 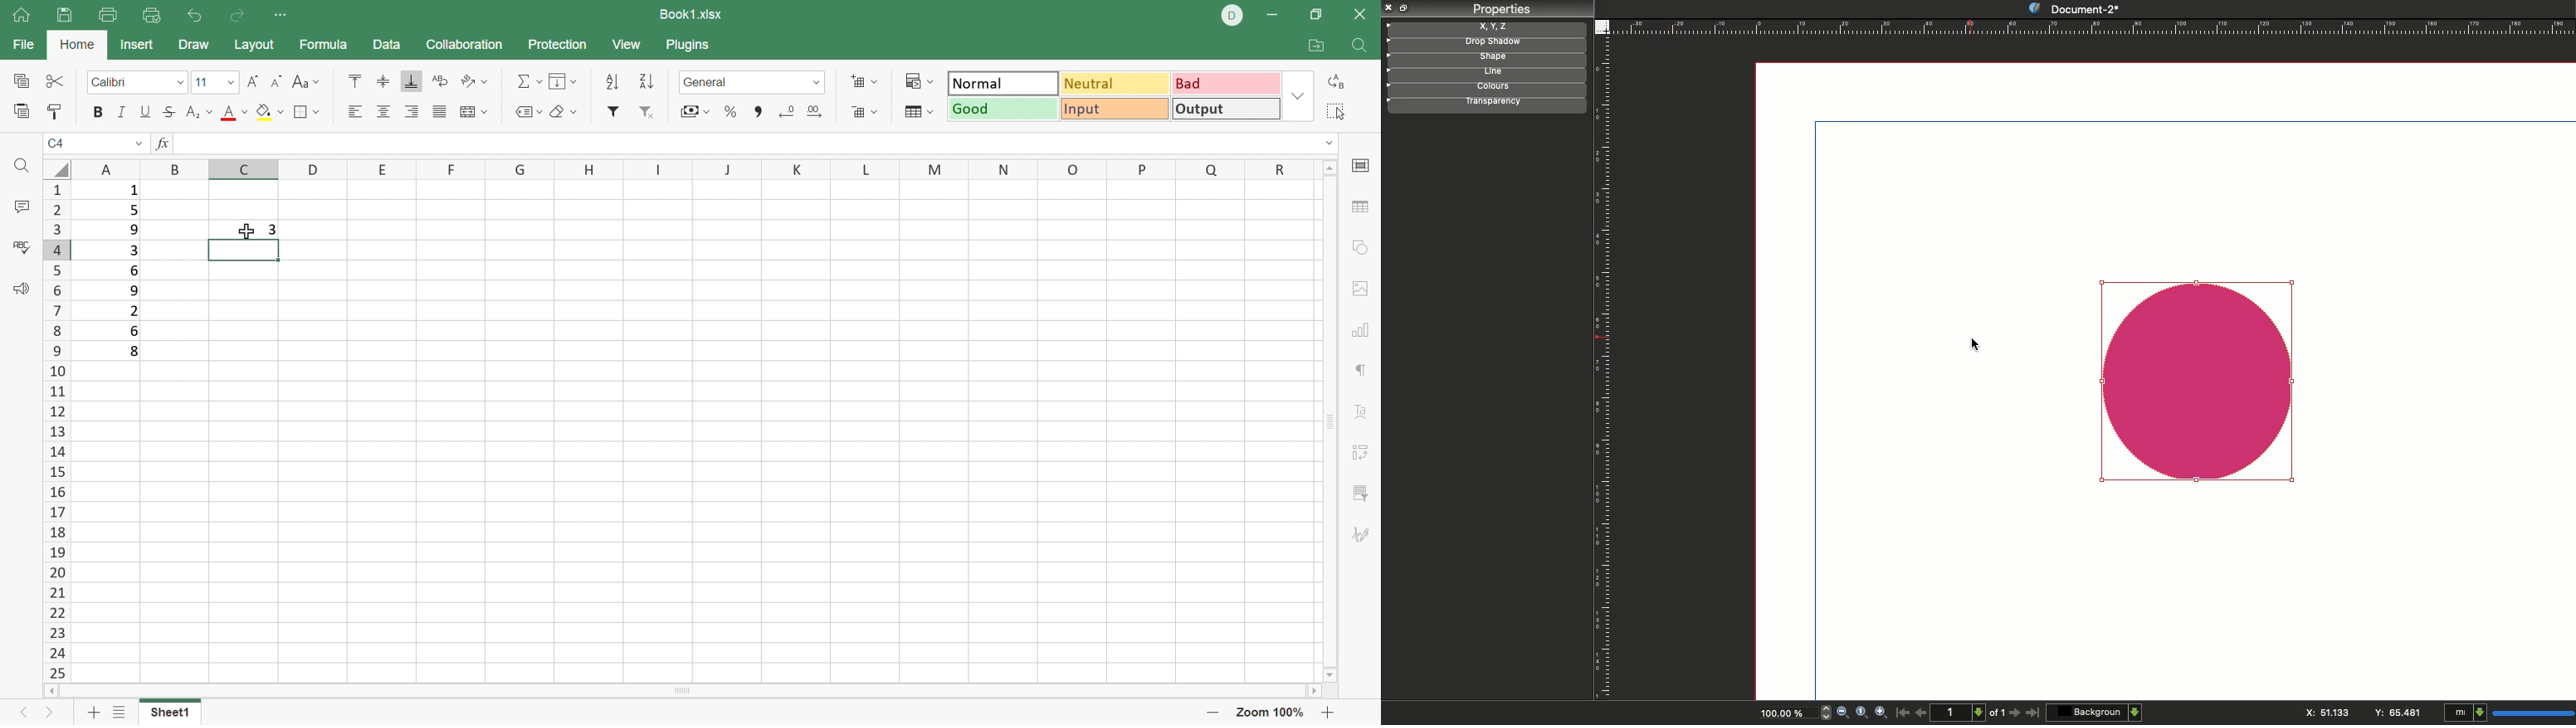 I want to click on Left, so click(x=17, y=715).